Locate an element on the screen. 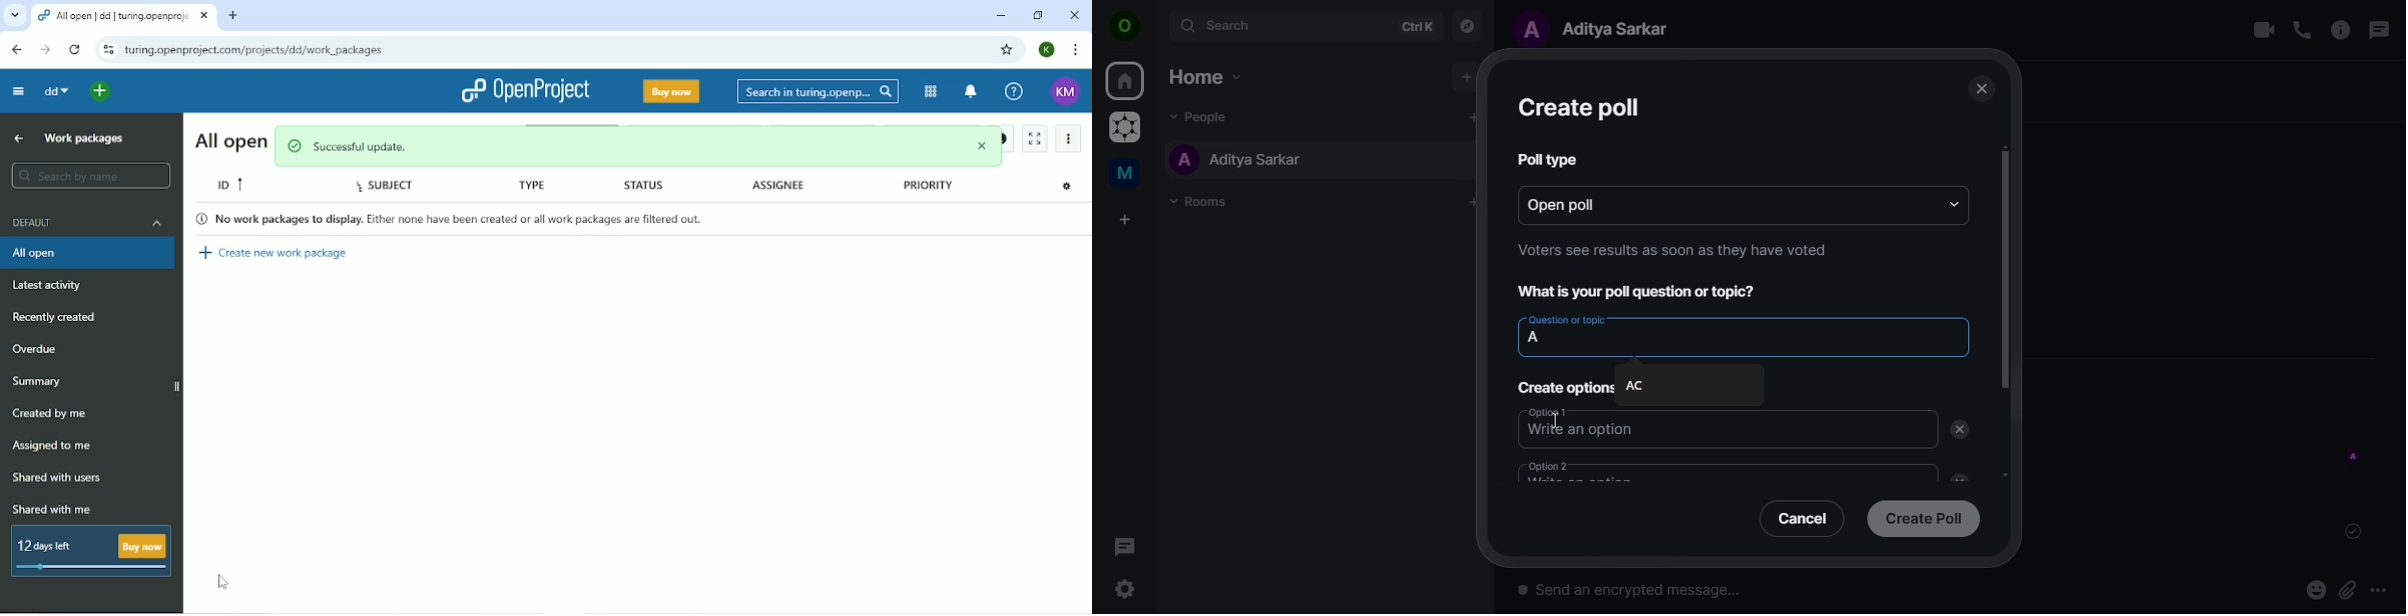 This screenshot has width=2408, height=616. No work package to display. is located at coordinates (461, 218).